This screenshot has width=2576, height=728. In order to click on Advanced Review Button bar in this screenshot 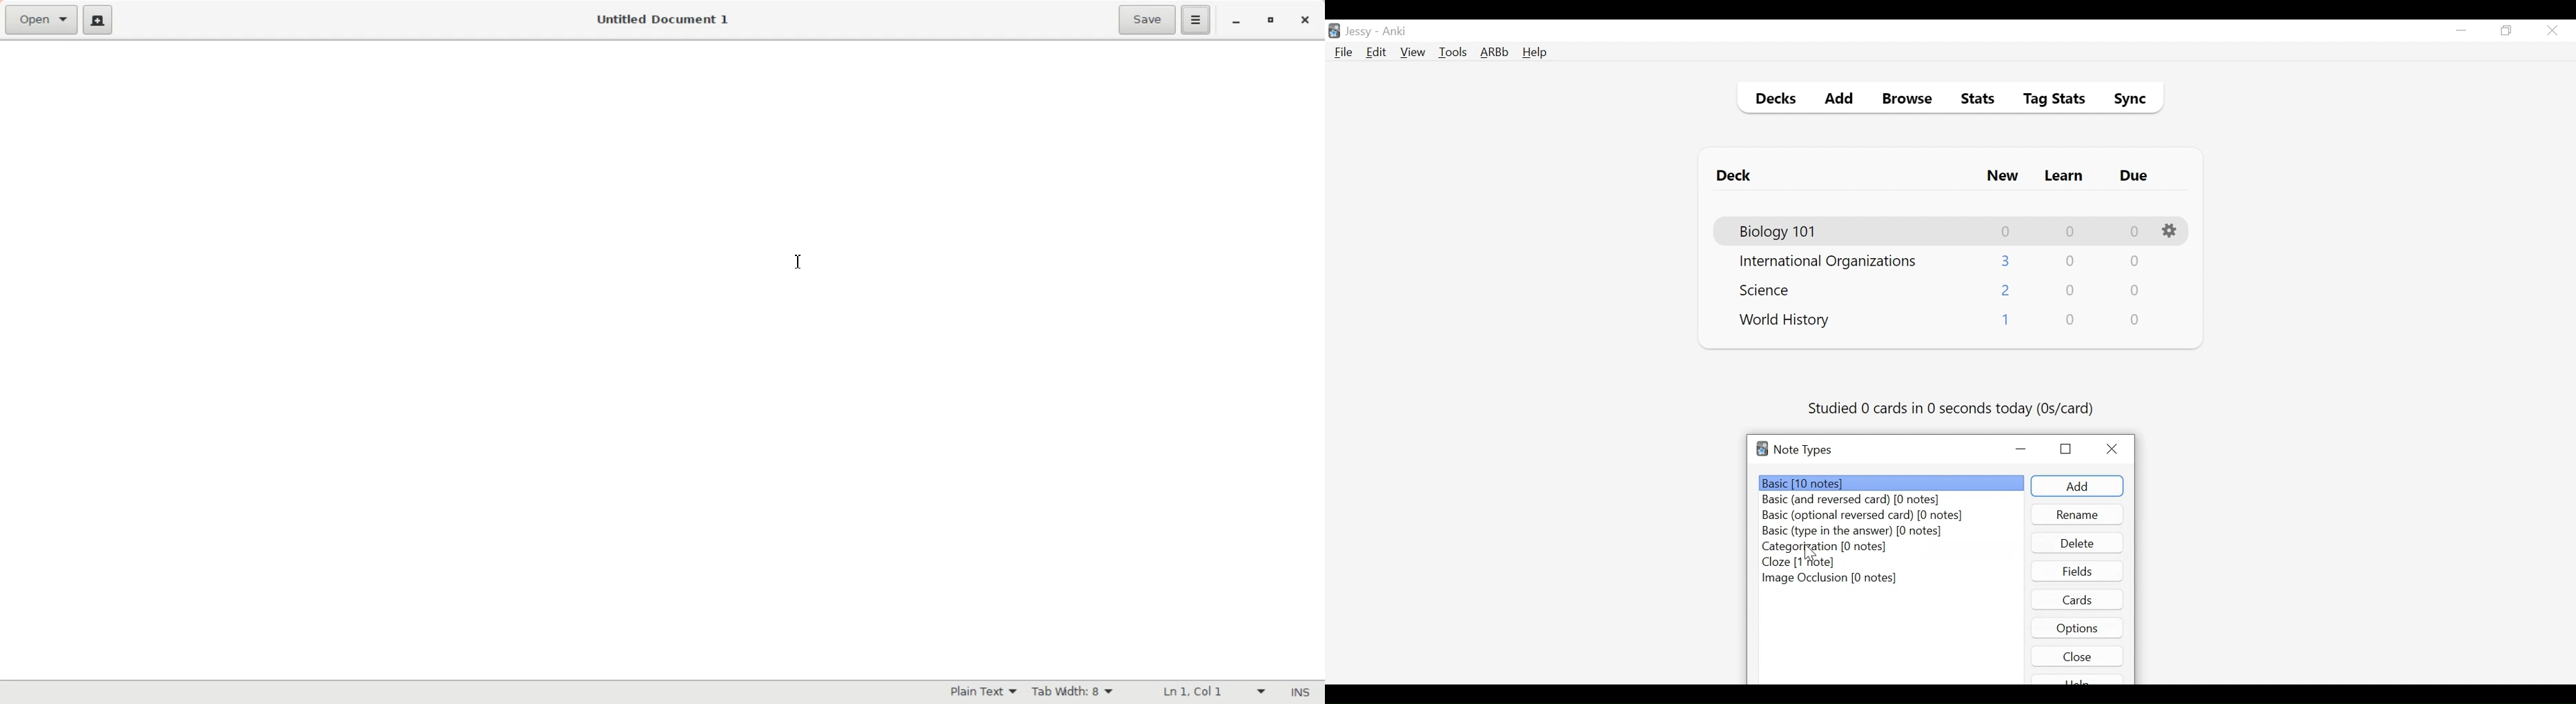, I will do `click(1495, 52)`.